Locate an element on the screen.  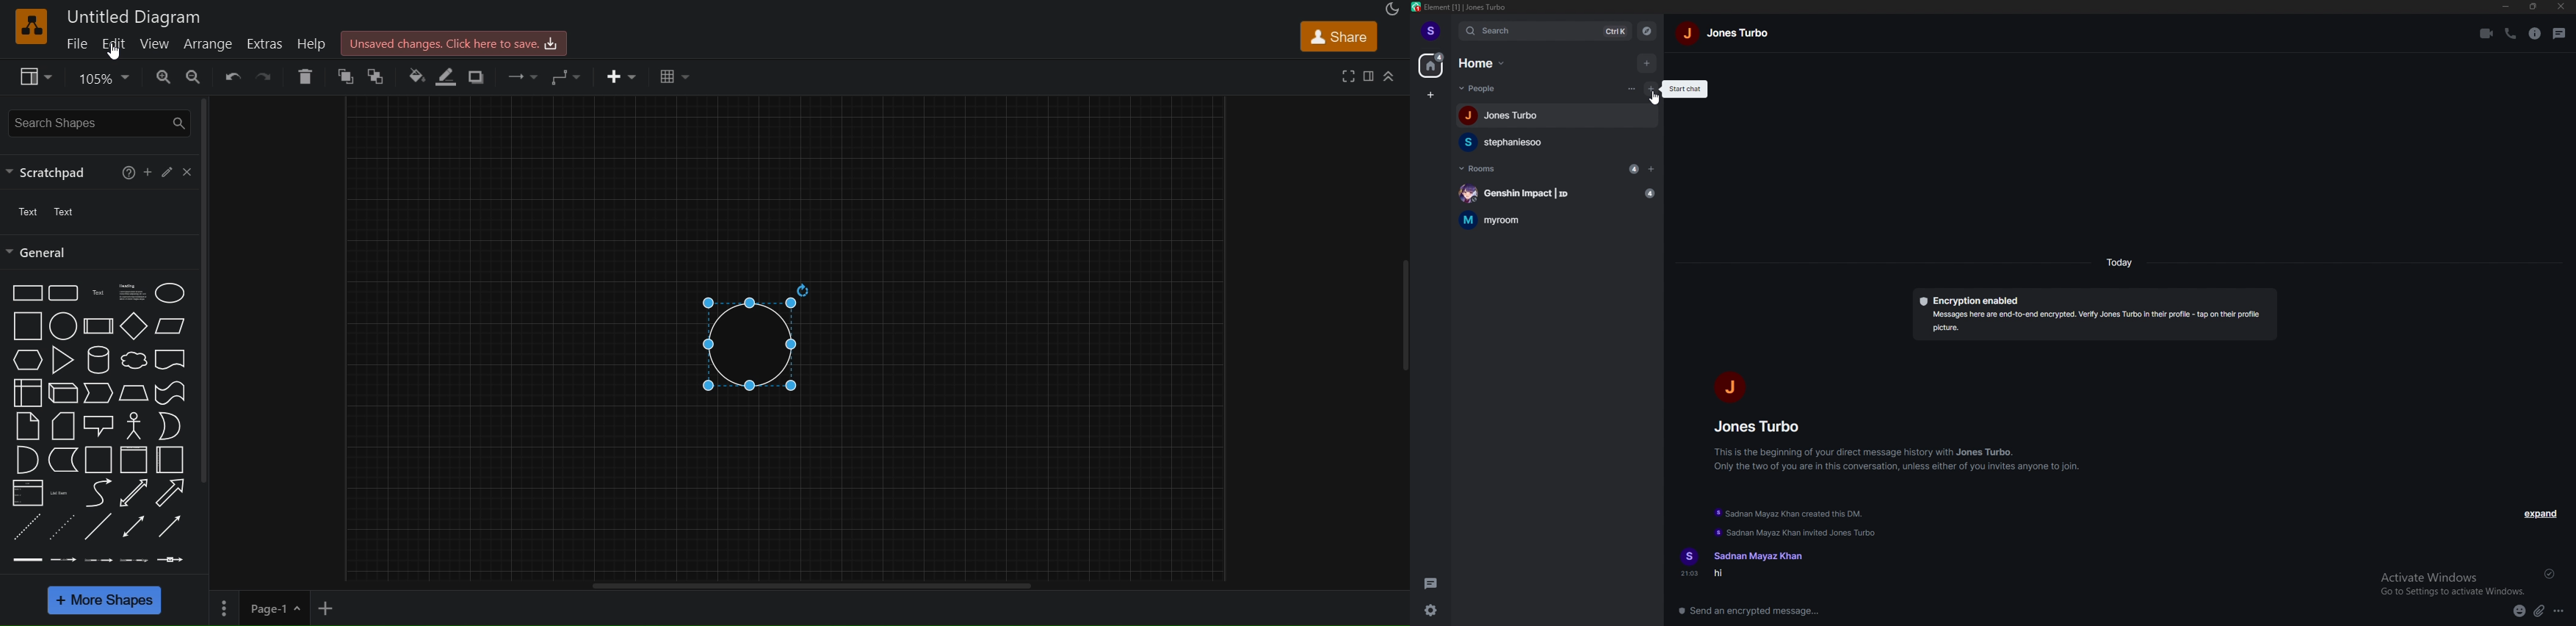
close is located at coordinates (185, 172).